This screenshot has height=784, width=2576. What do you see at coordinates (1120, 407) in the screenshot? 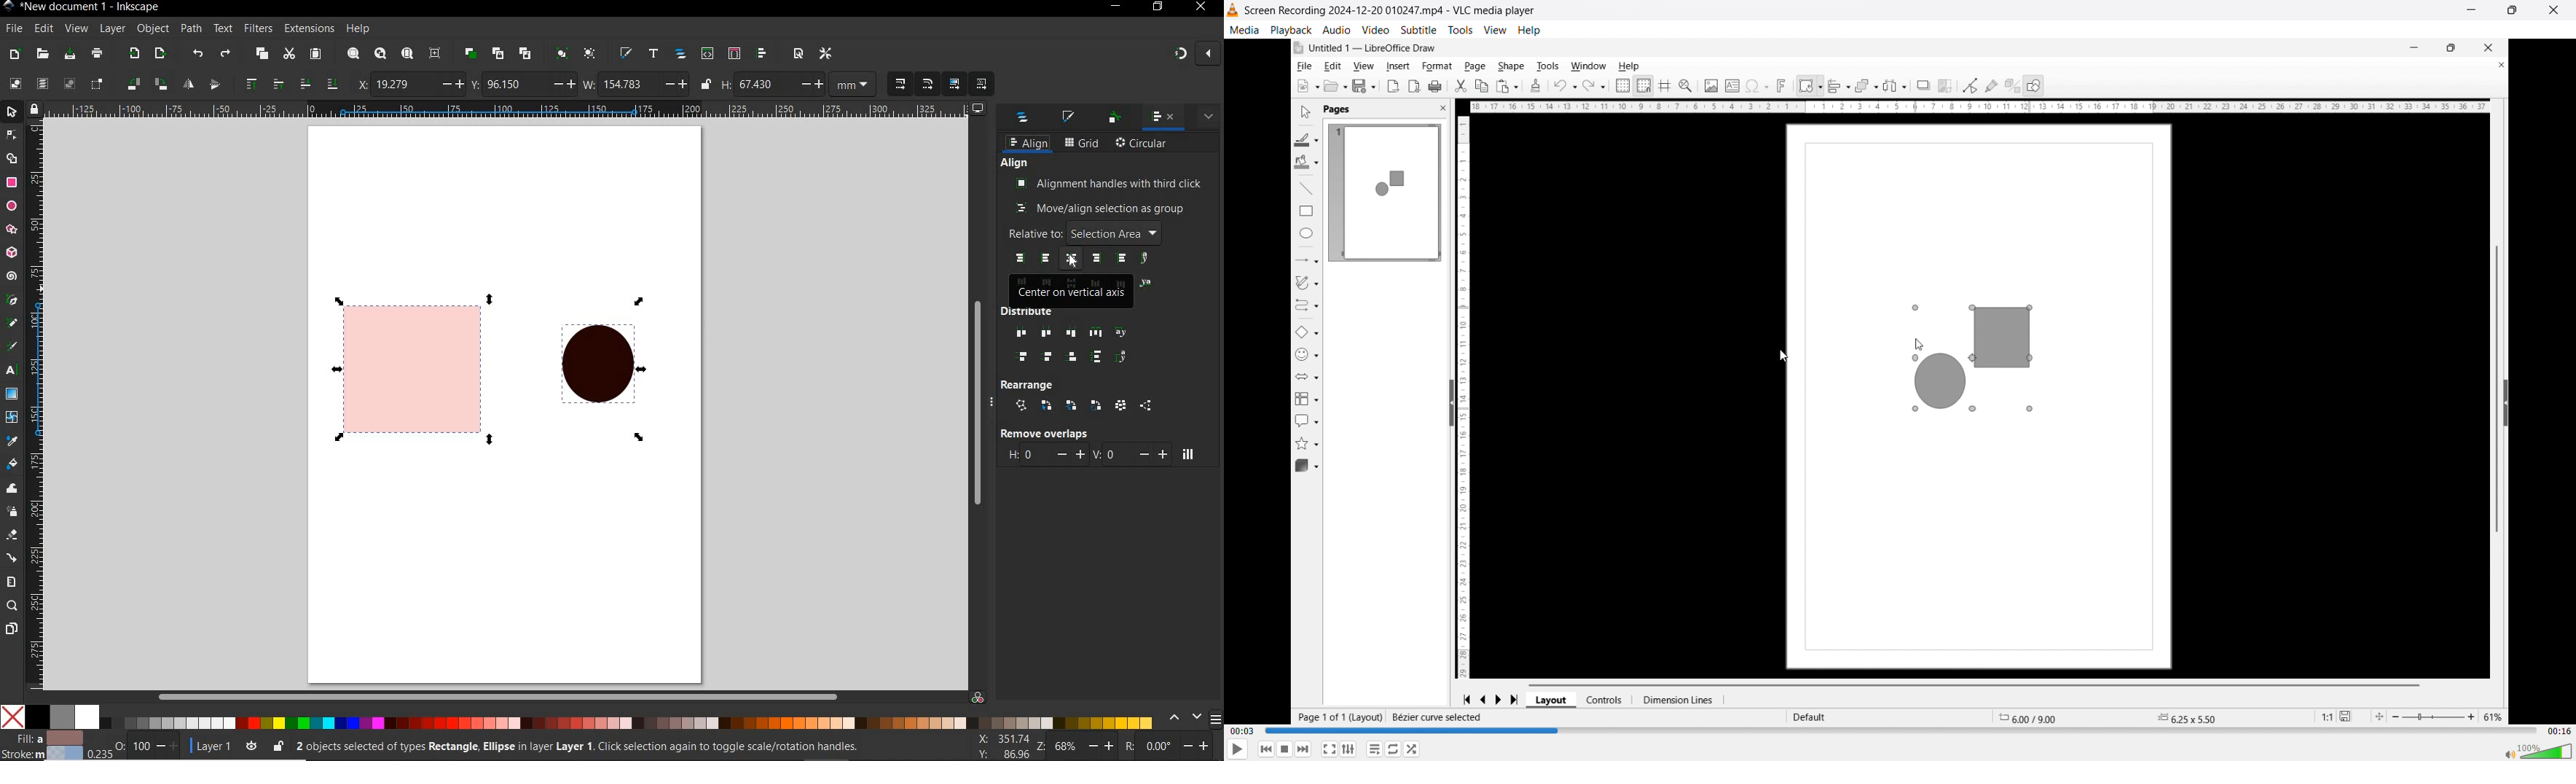
I see `RANDOM EXCHANGE` at bounding box center [1120, 407].